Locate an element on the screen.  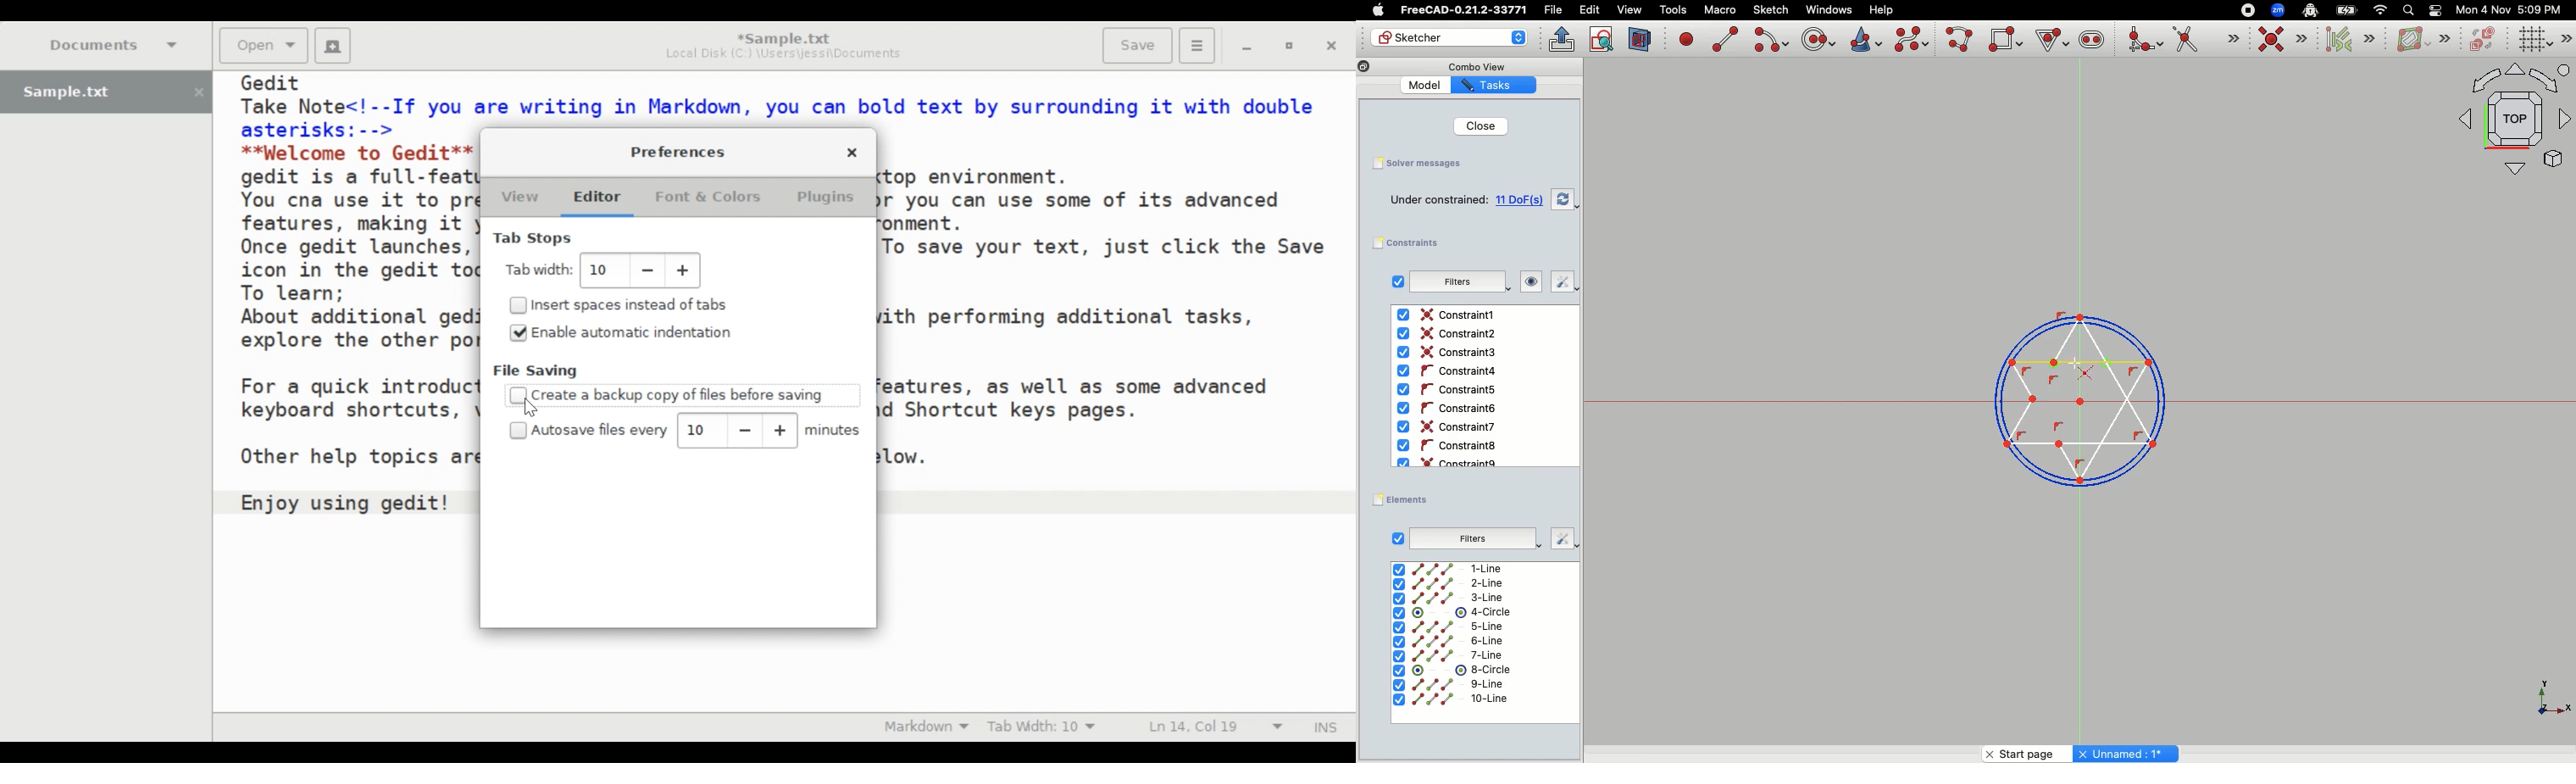
Open is located at coordinates (262, 45).